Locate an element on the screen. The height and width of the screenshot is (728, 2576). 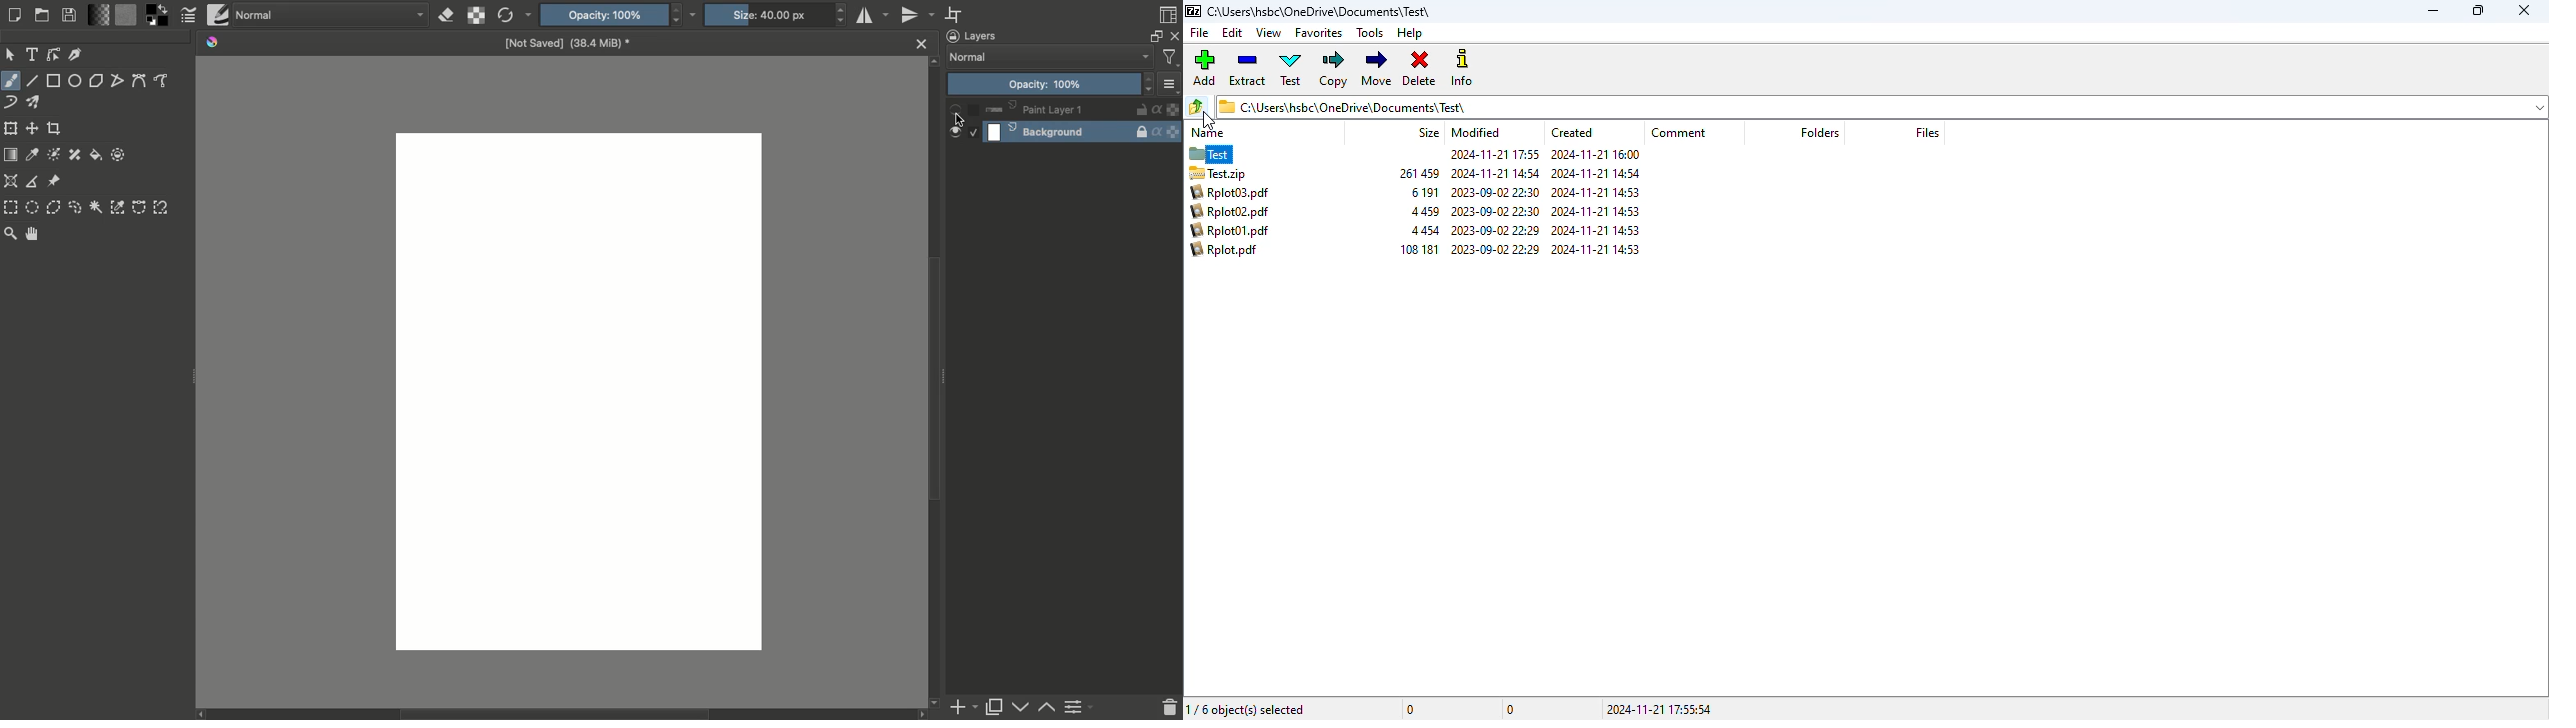
Close is located at coordinates (1175, 39).